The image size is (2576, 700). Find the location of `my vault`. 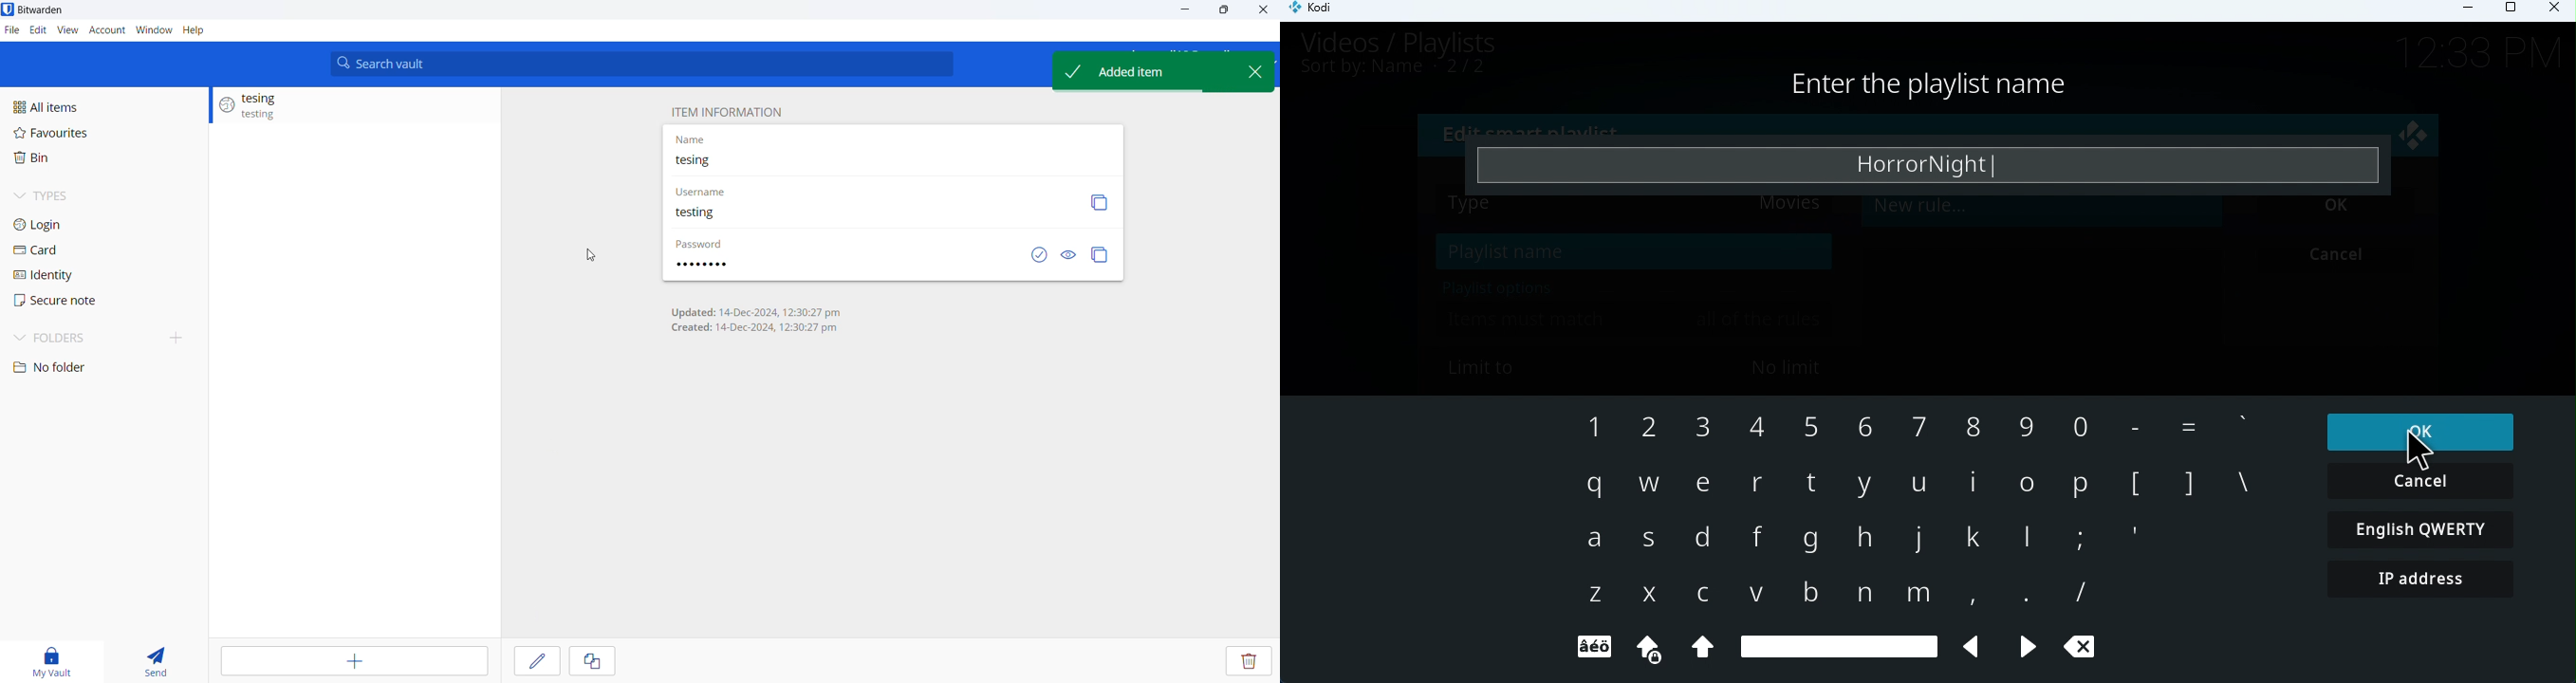

my vault is located at coordinates (46, 660).